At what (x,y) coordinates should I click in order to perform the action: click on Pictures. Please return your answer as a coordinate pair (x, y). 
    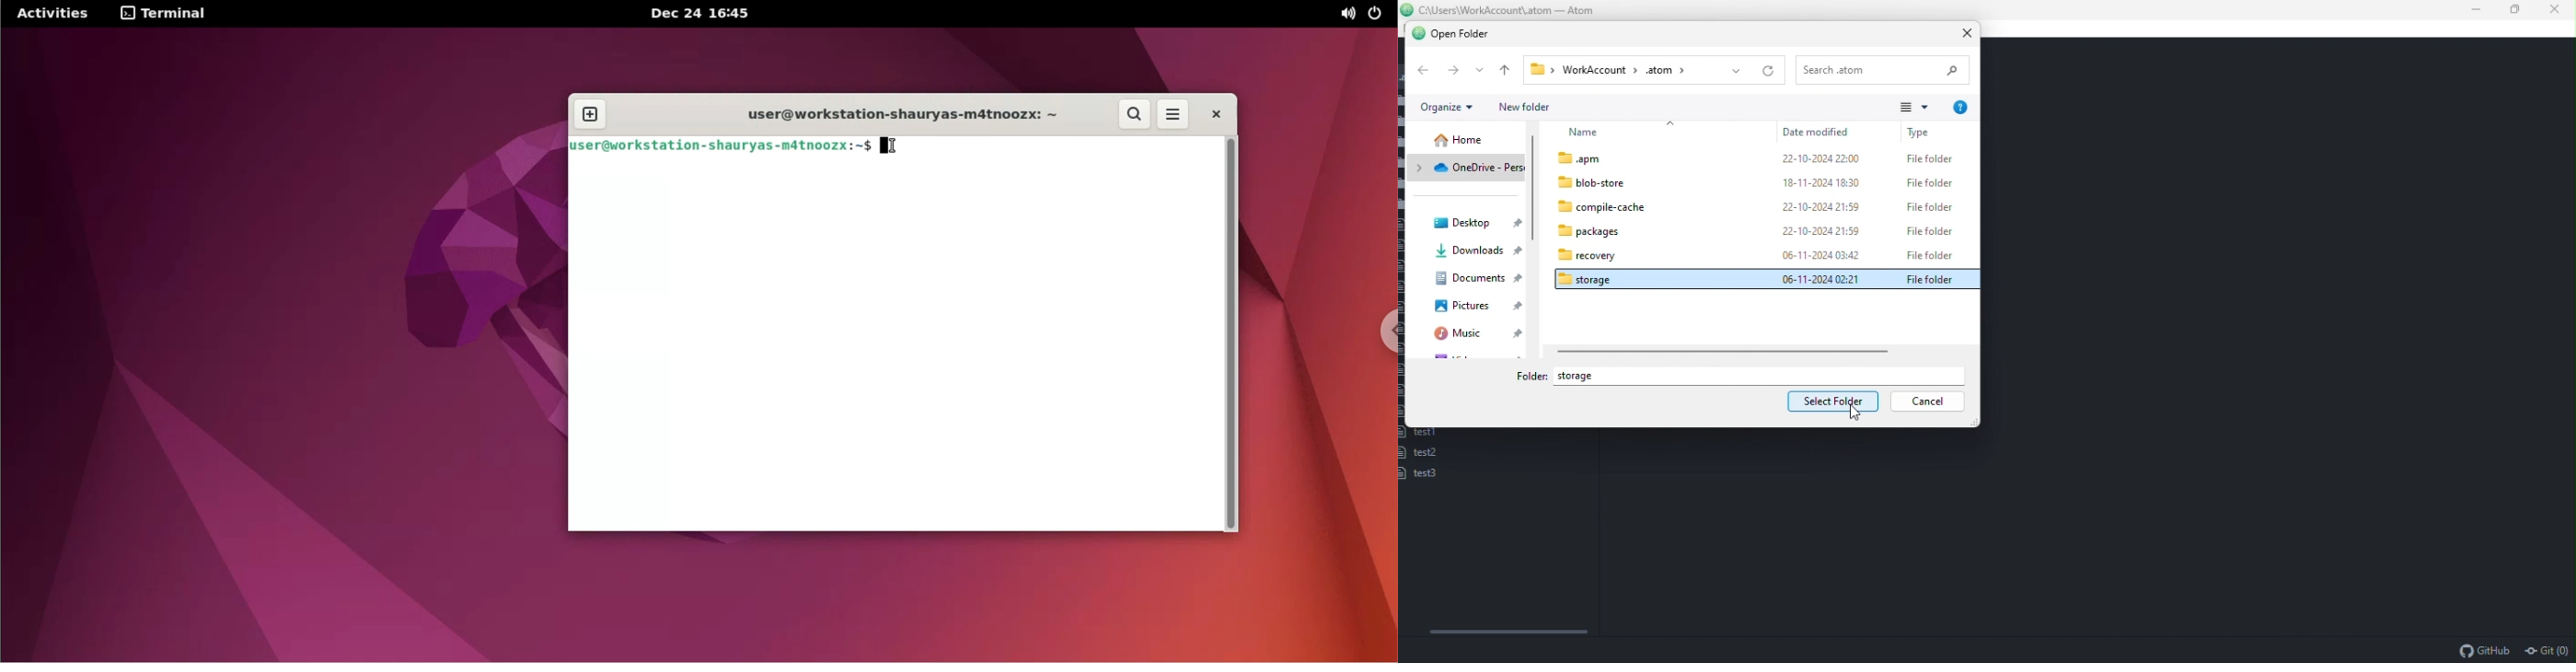
    Looking at the image, I should click on (1478, 308).